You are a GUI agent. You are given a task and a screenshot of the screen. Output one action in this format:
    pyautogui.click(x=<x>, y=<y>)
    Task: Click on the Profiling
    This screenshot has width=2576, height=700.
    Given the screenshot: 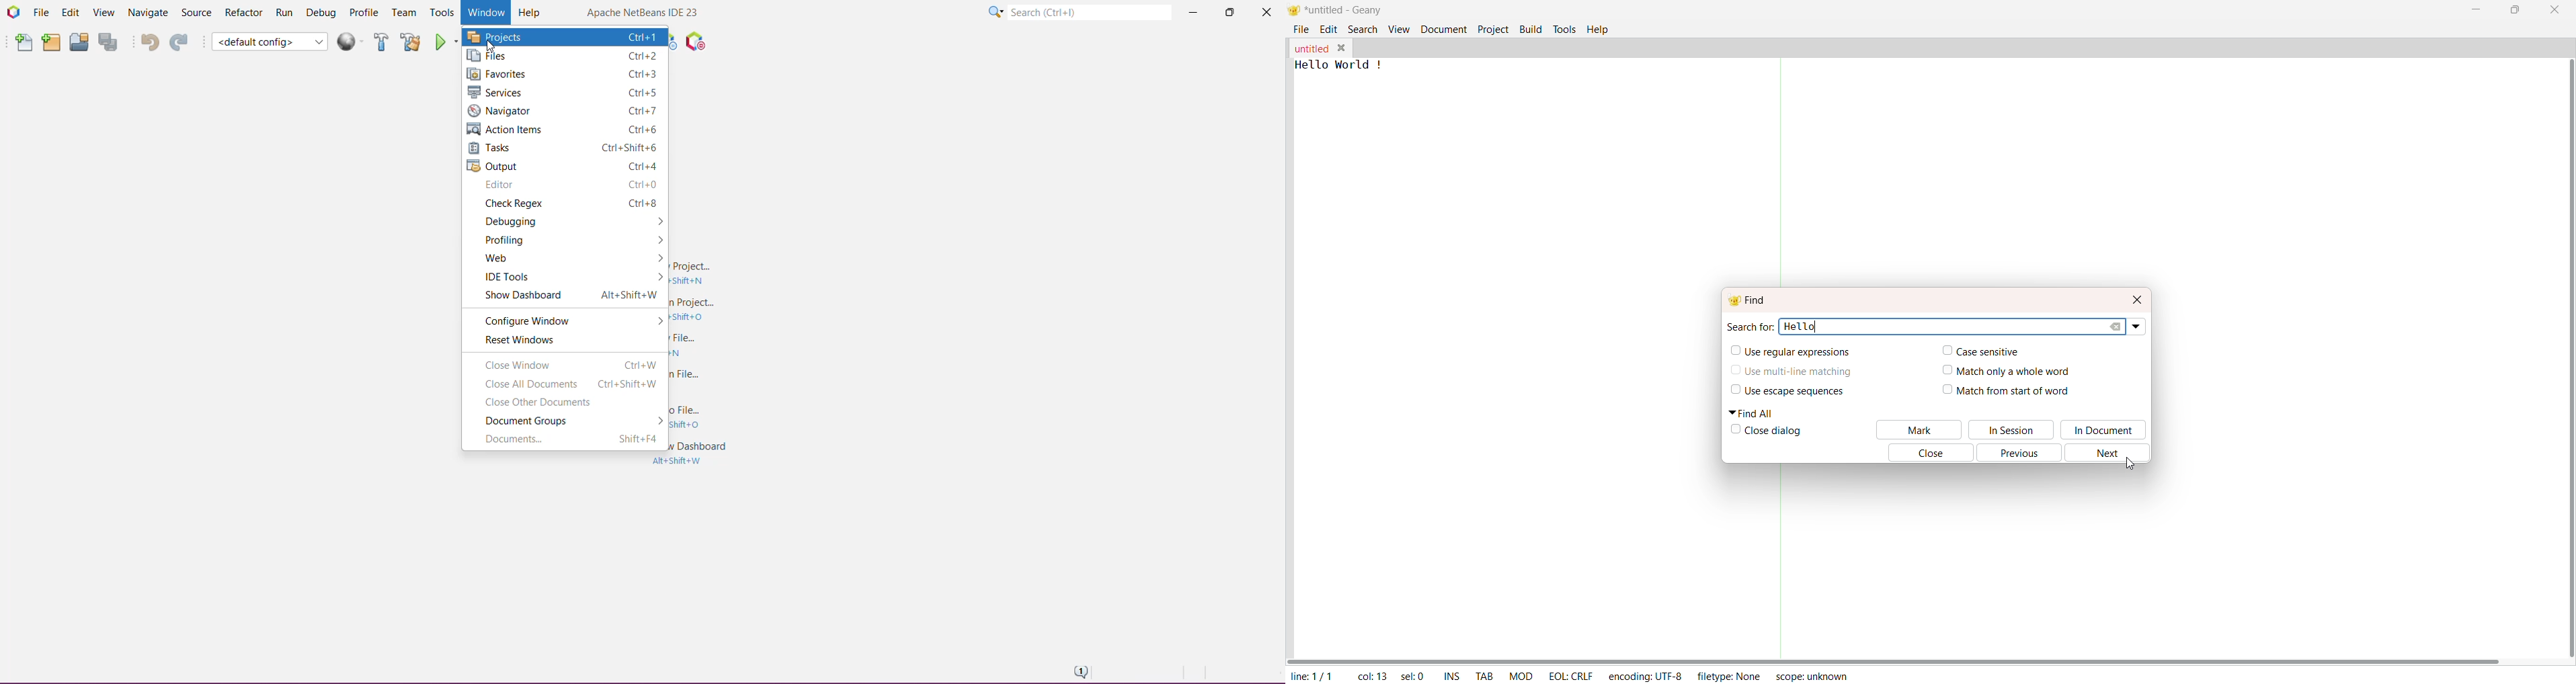 What is the action you would take?
    pyautogui.click(x=512, y=240)
    